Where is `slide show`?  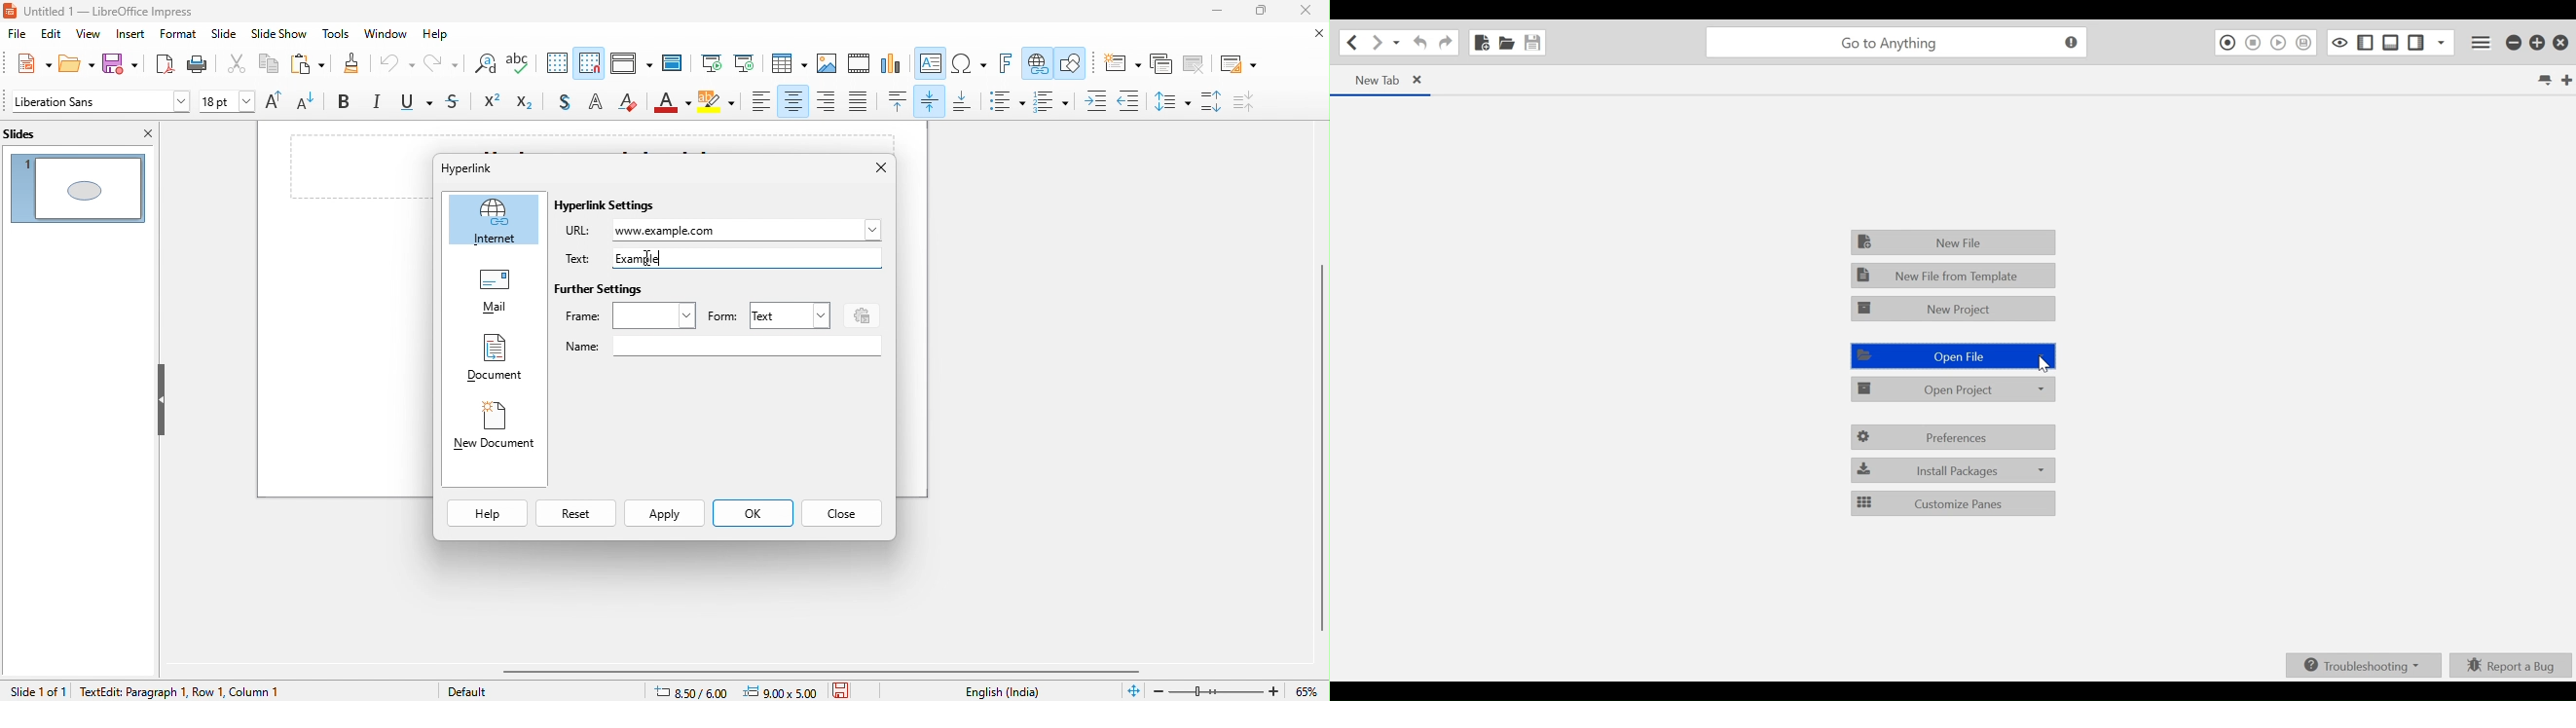
slide show is located at coordinates (279, 36).